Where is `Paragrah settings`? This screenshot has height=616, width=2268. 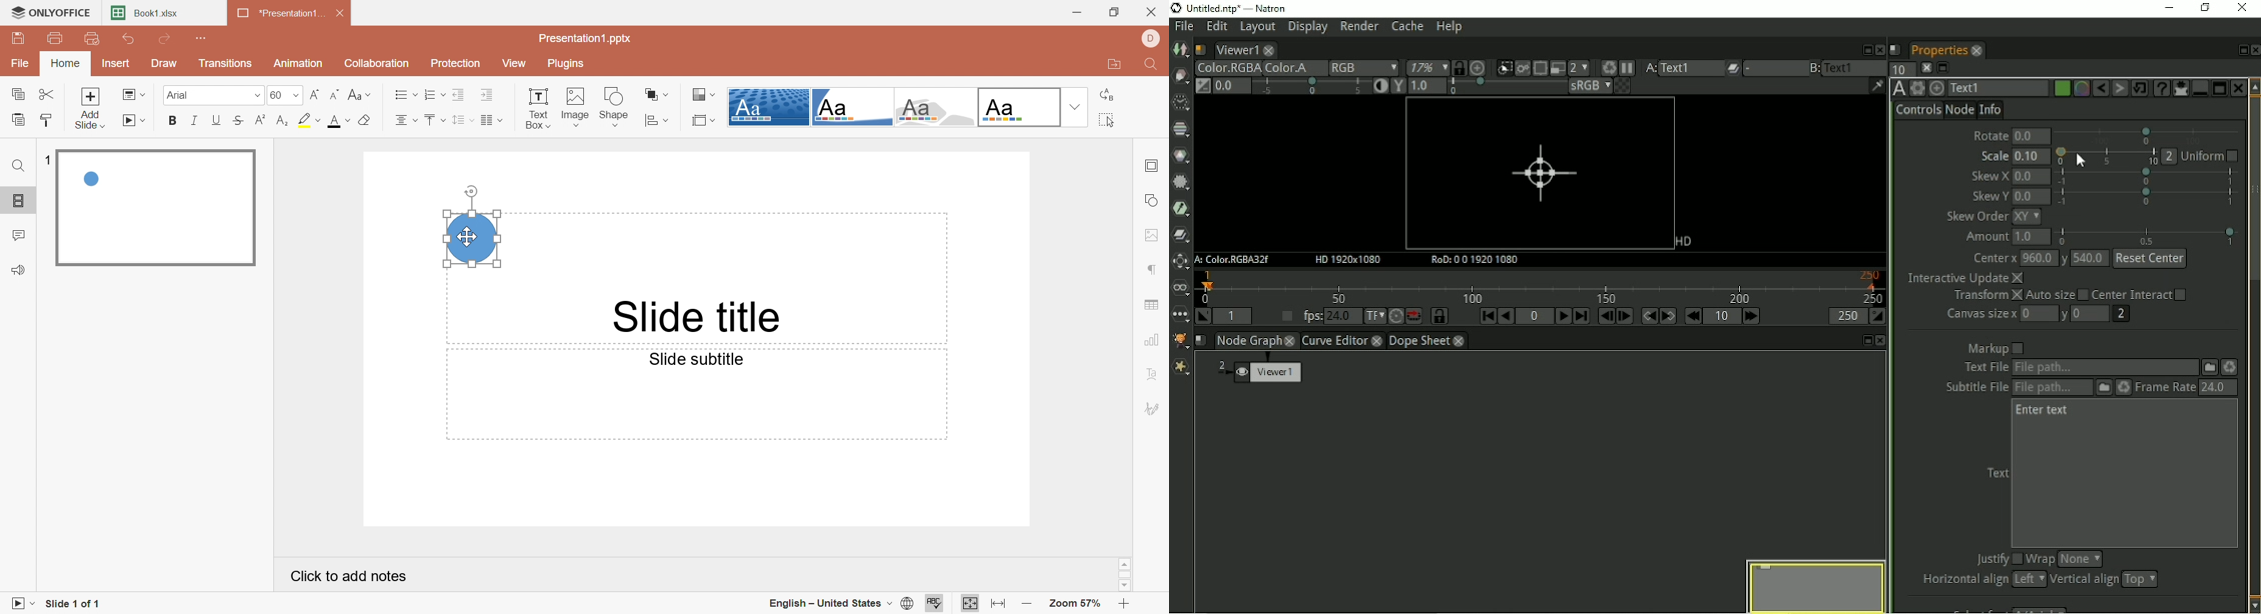 Paragrah settings is located at coordinates (1154, 268).